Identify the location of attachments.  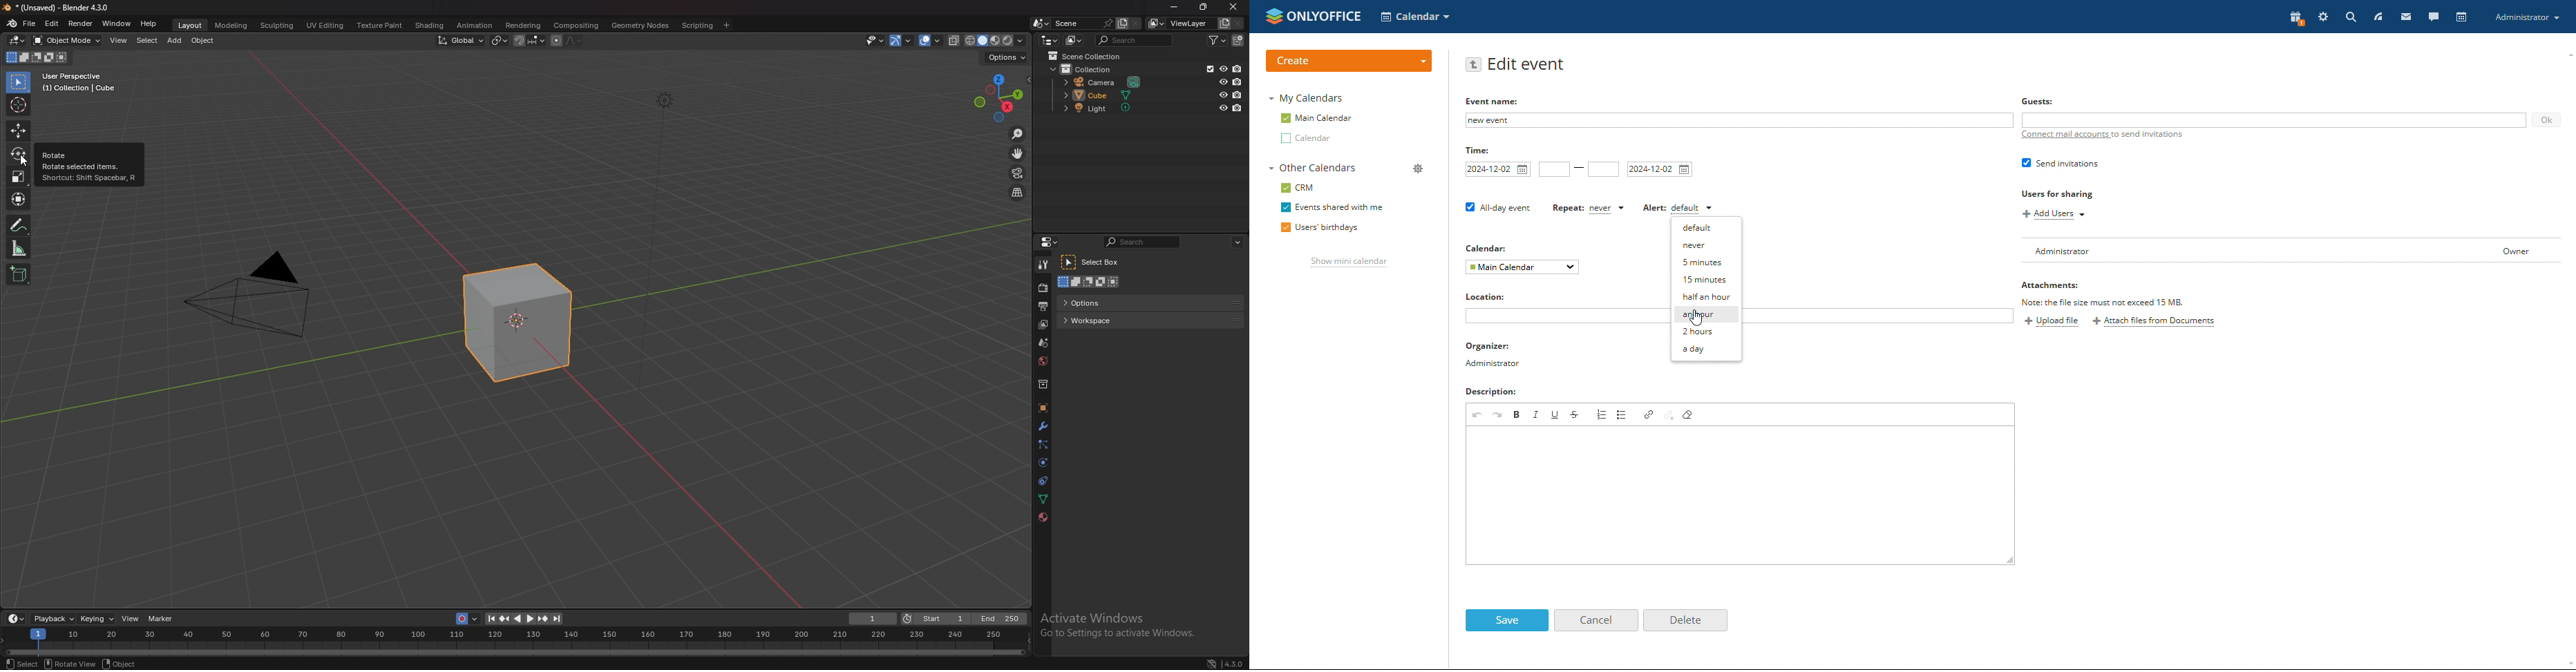
(2052, 287).